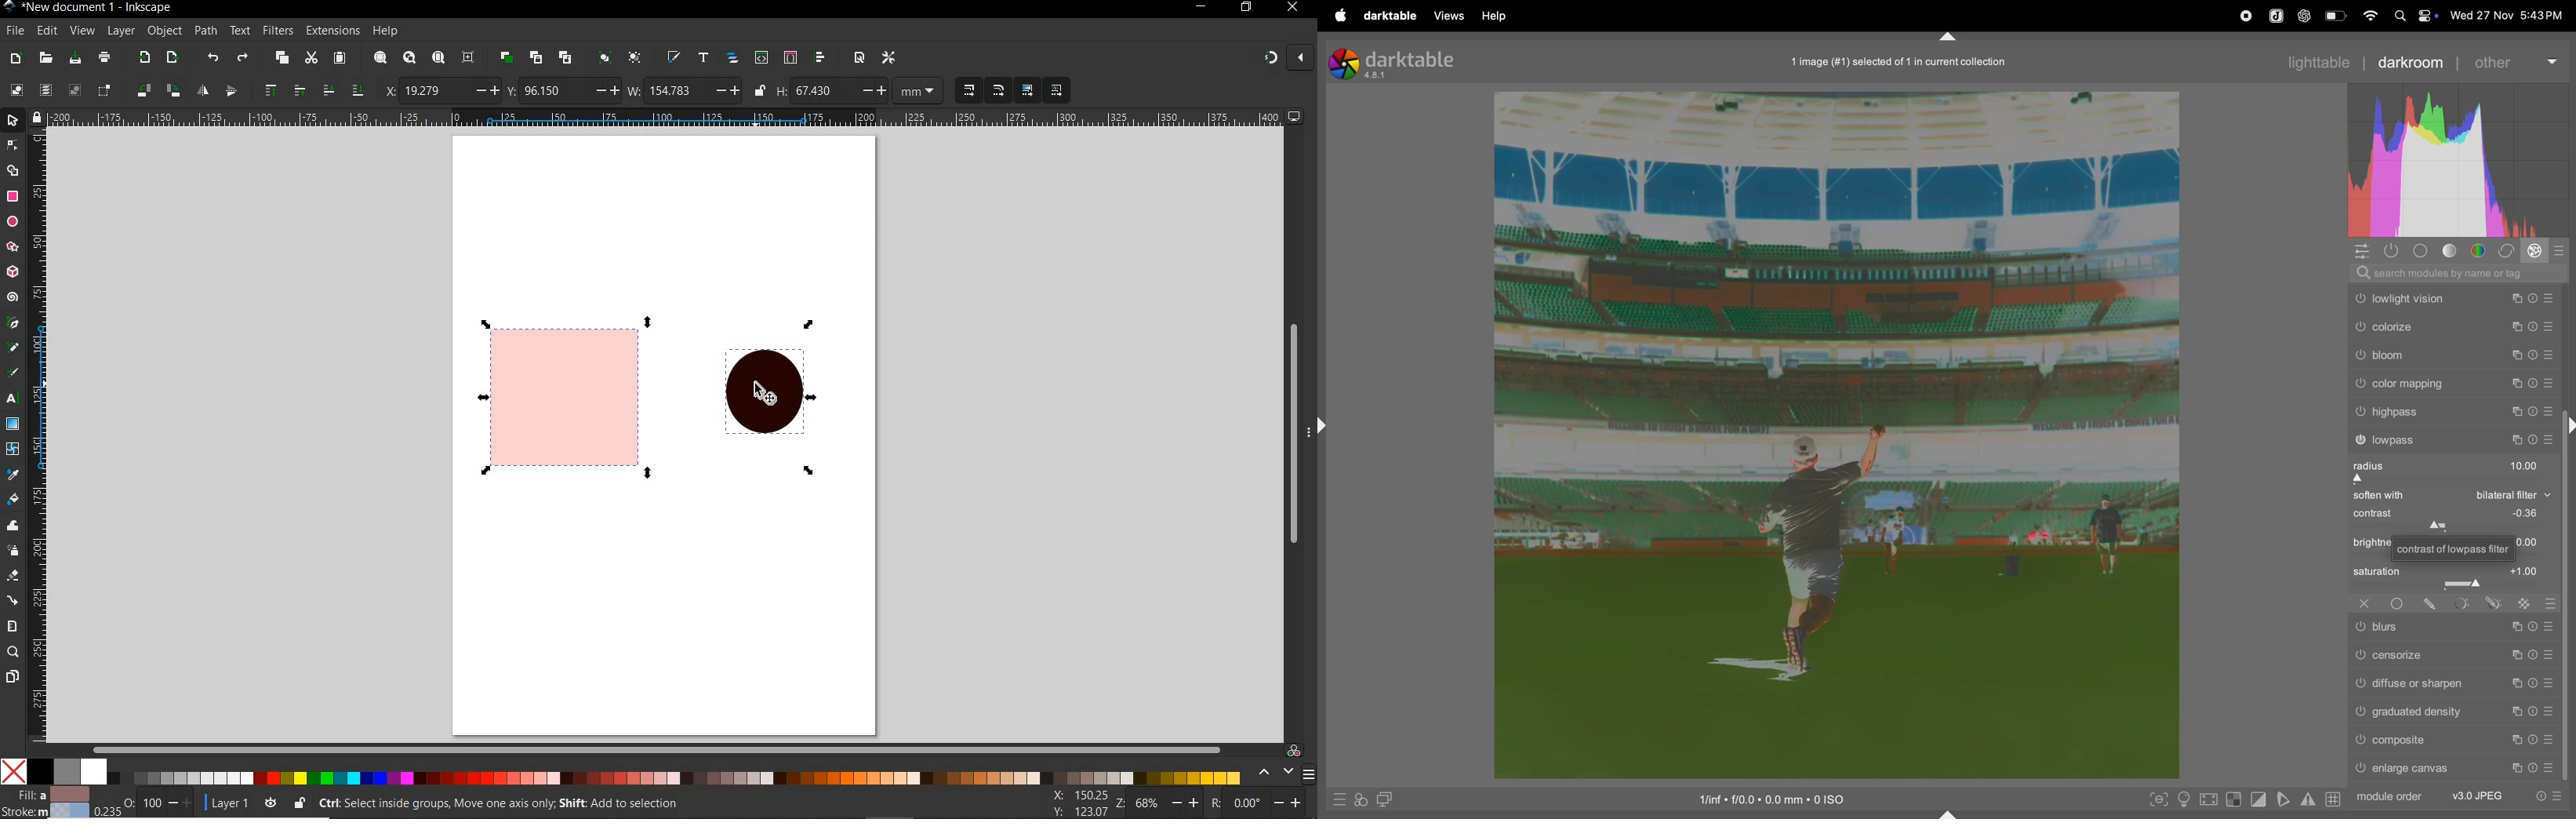 The height and width of the screenshot is (840, 2576). What do you see at coordinates (2454, 653) in the screenshot?
I see `censorize` at bounding box center [2454, 653].